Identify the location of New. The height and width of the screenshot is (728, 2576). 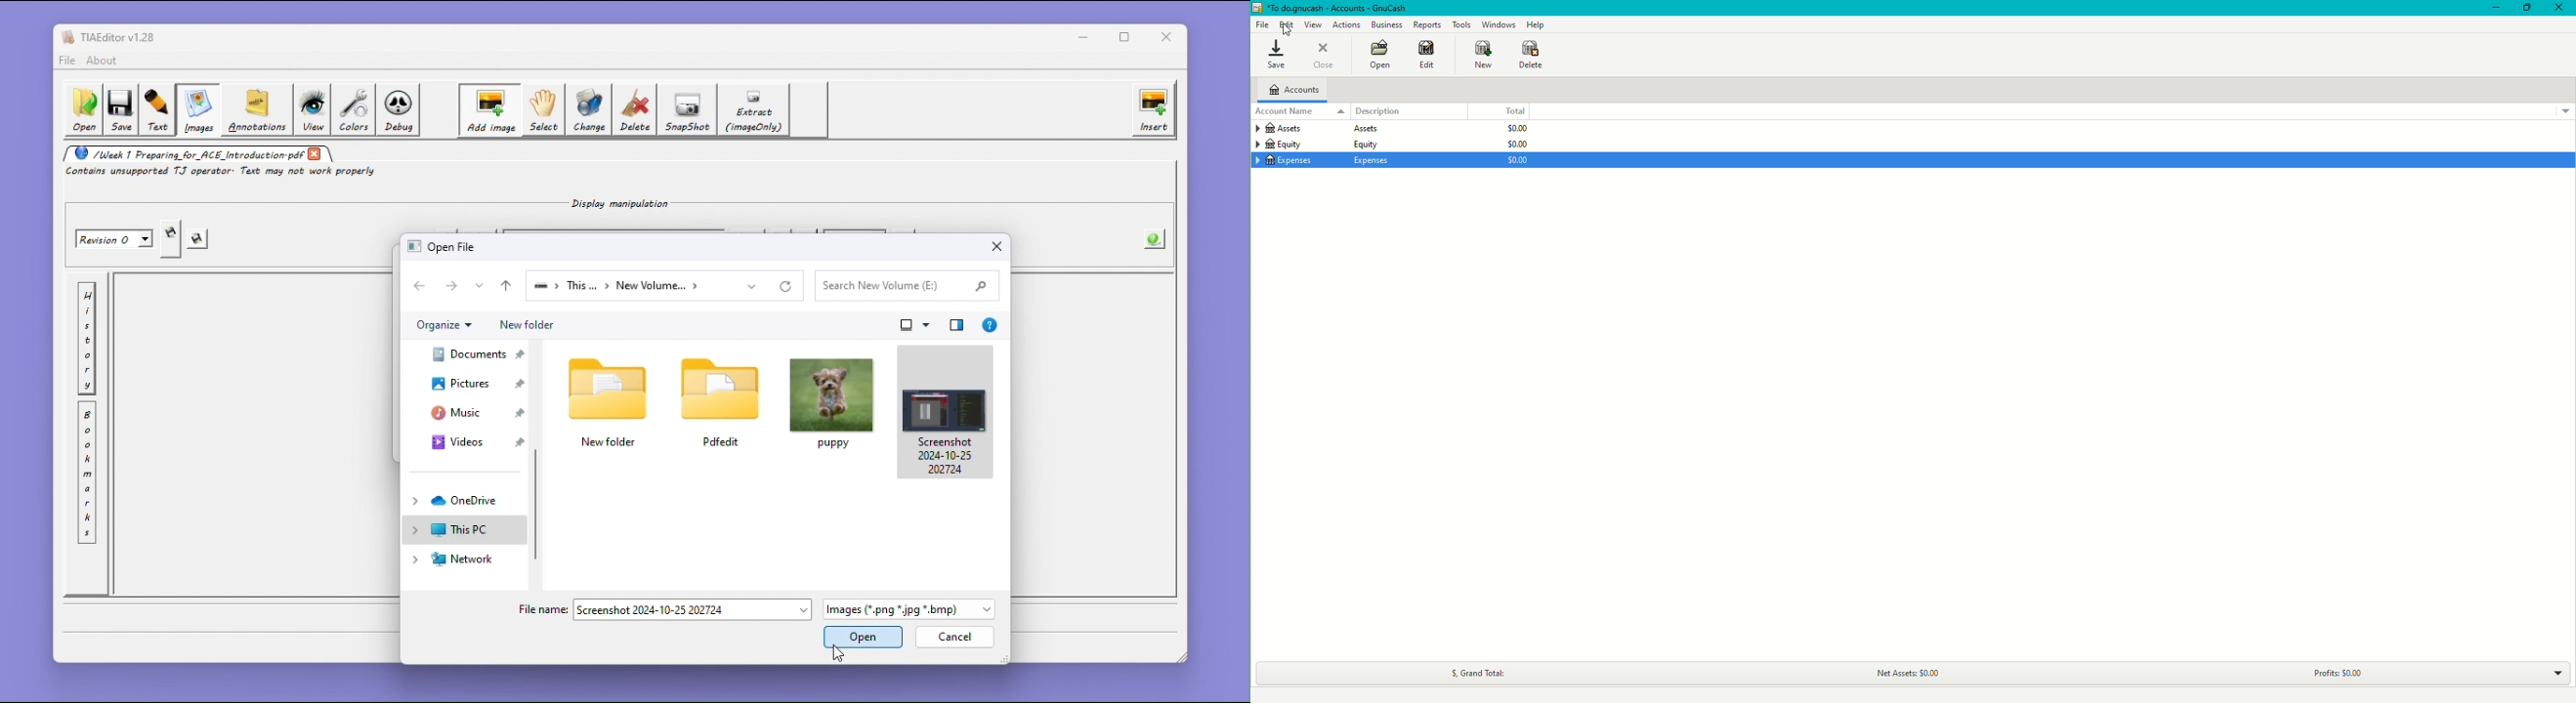
(1485, 55).